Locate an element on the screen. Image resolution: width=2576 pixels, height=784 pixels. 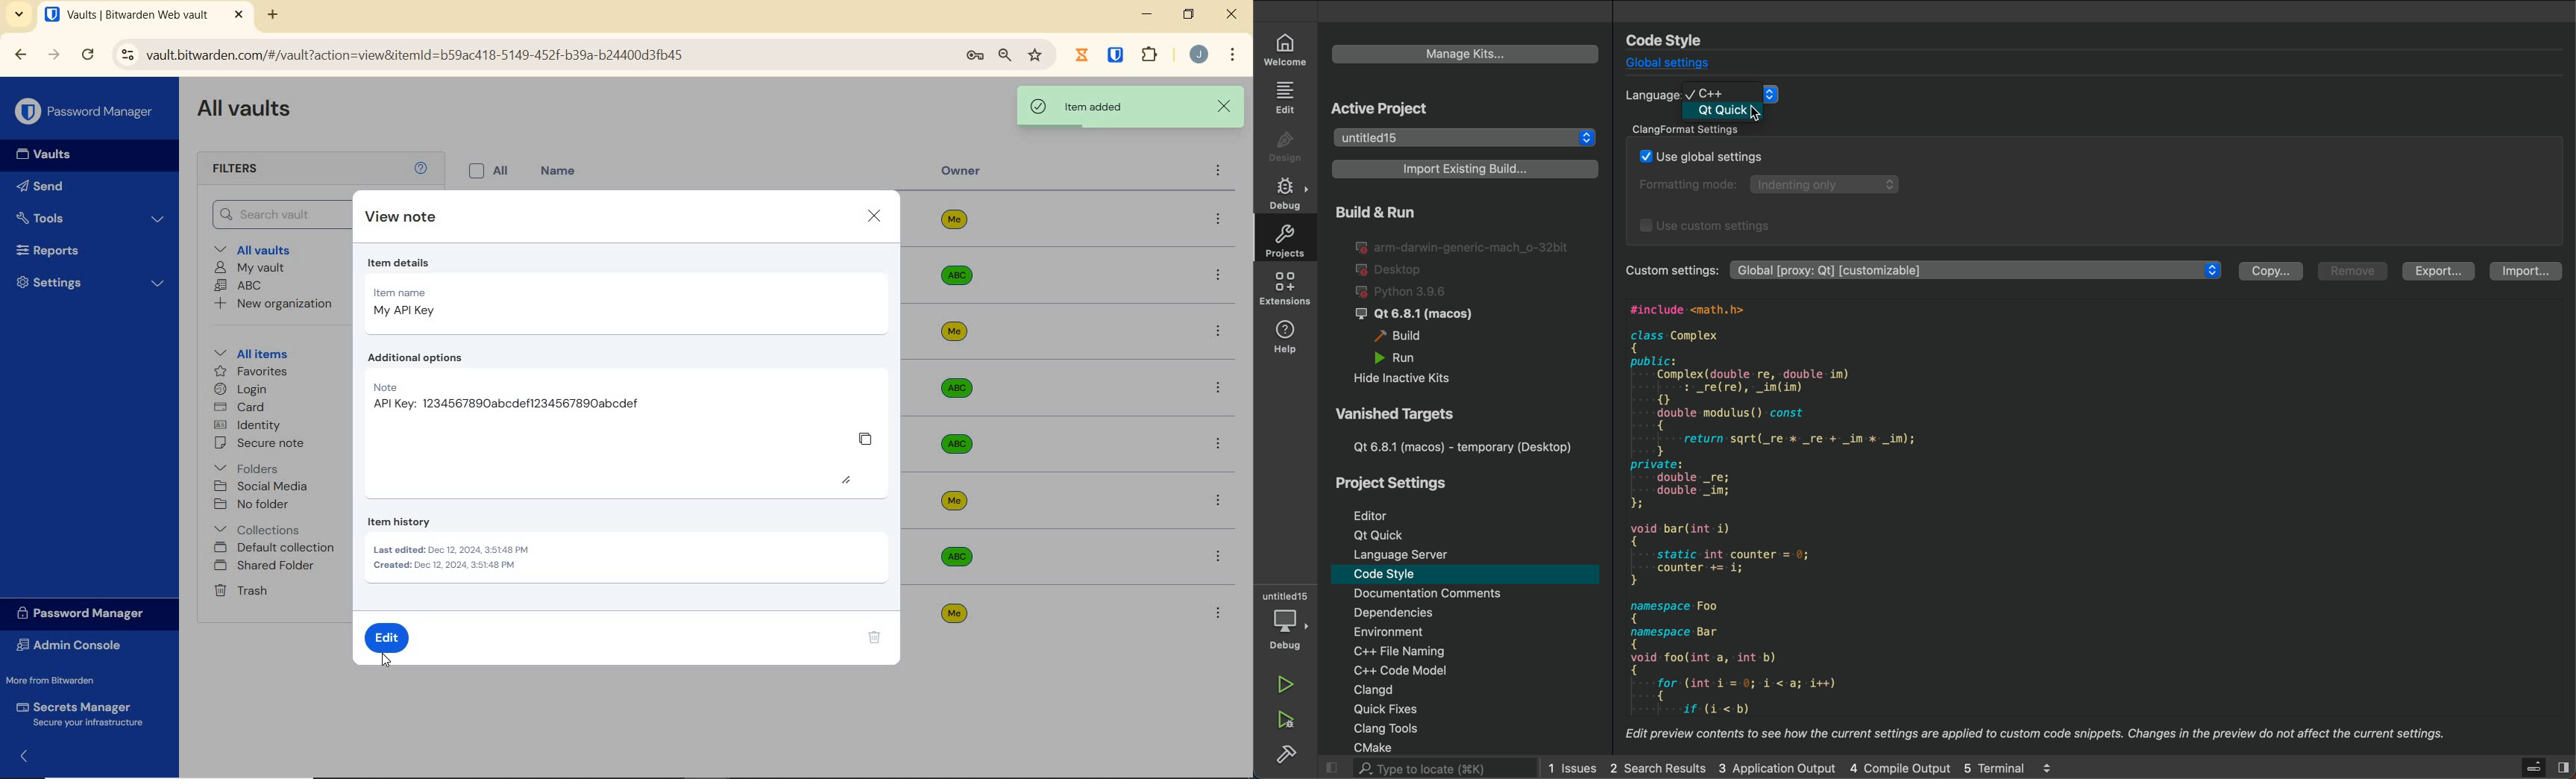
Trash is located at coordinates (243, 592).